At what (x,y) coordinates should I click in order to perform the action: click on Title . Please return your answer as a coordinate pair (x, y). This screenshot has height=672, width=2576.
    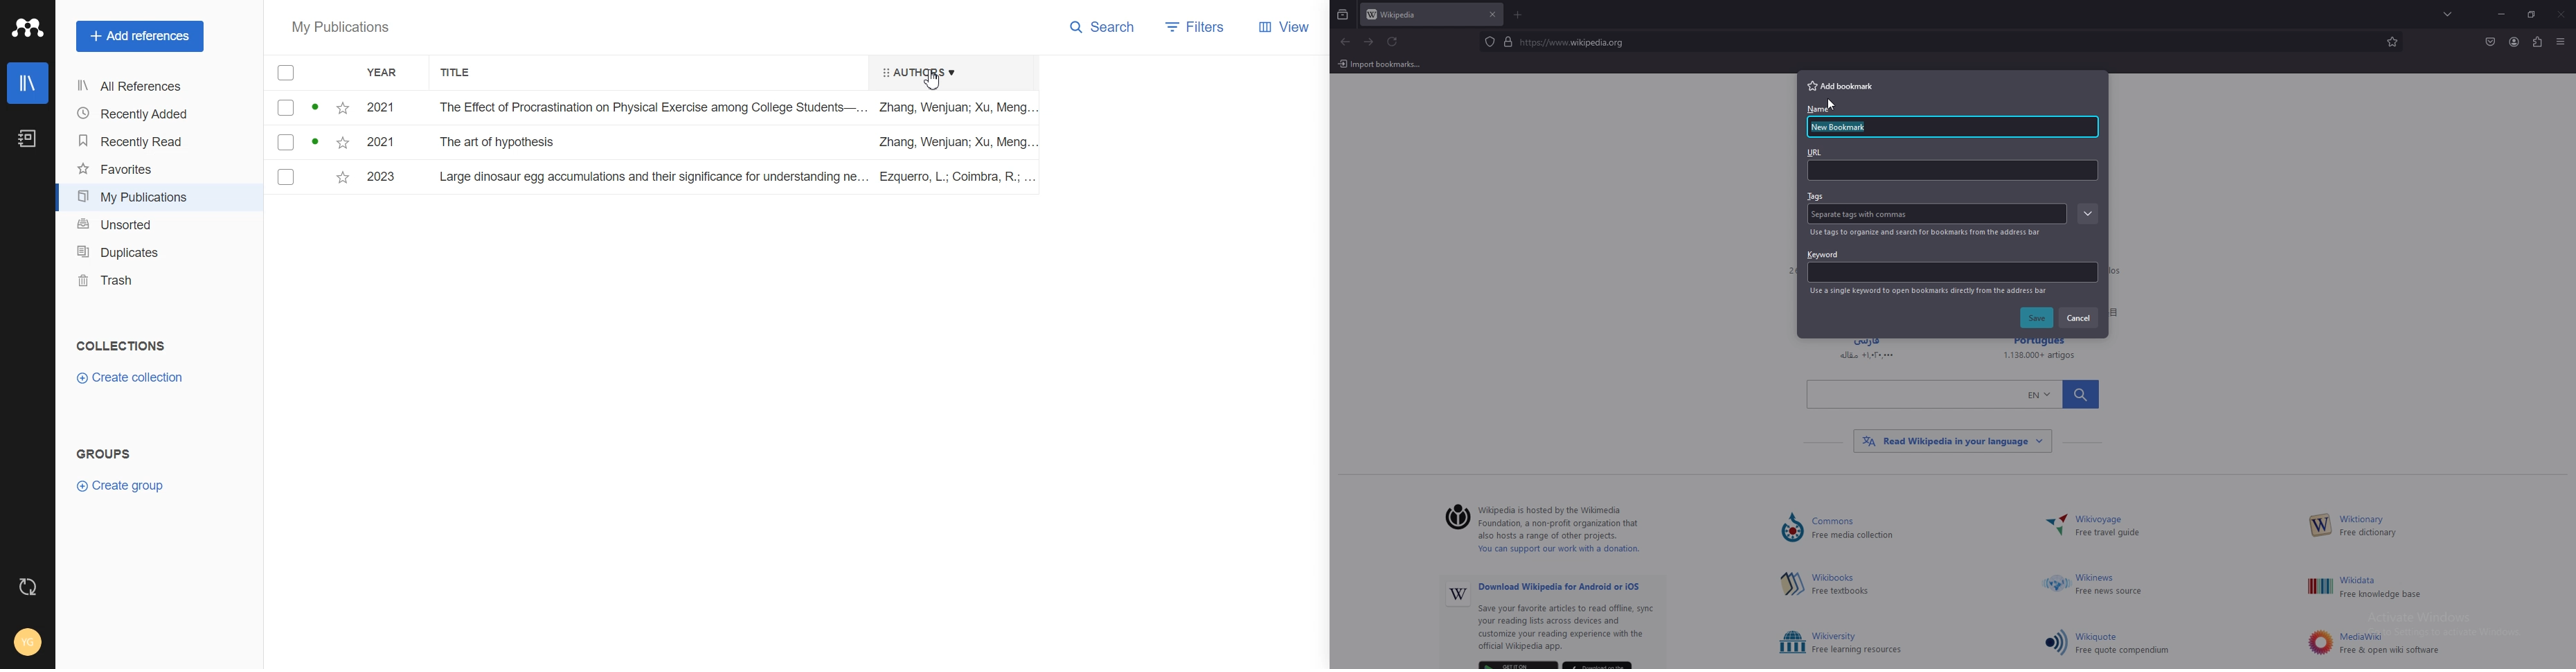
    Looking at the image, I should click on (463, 73).